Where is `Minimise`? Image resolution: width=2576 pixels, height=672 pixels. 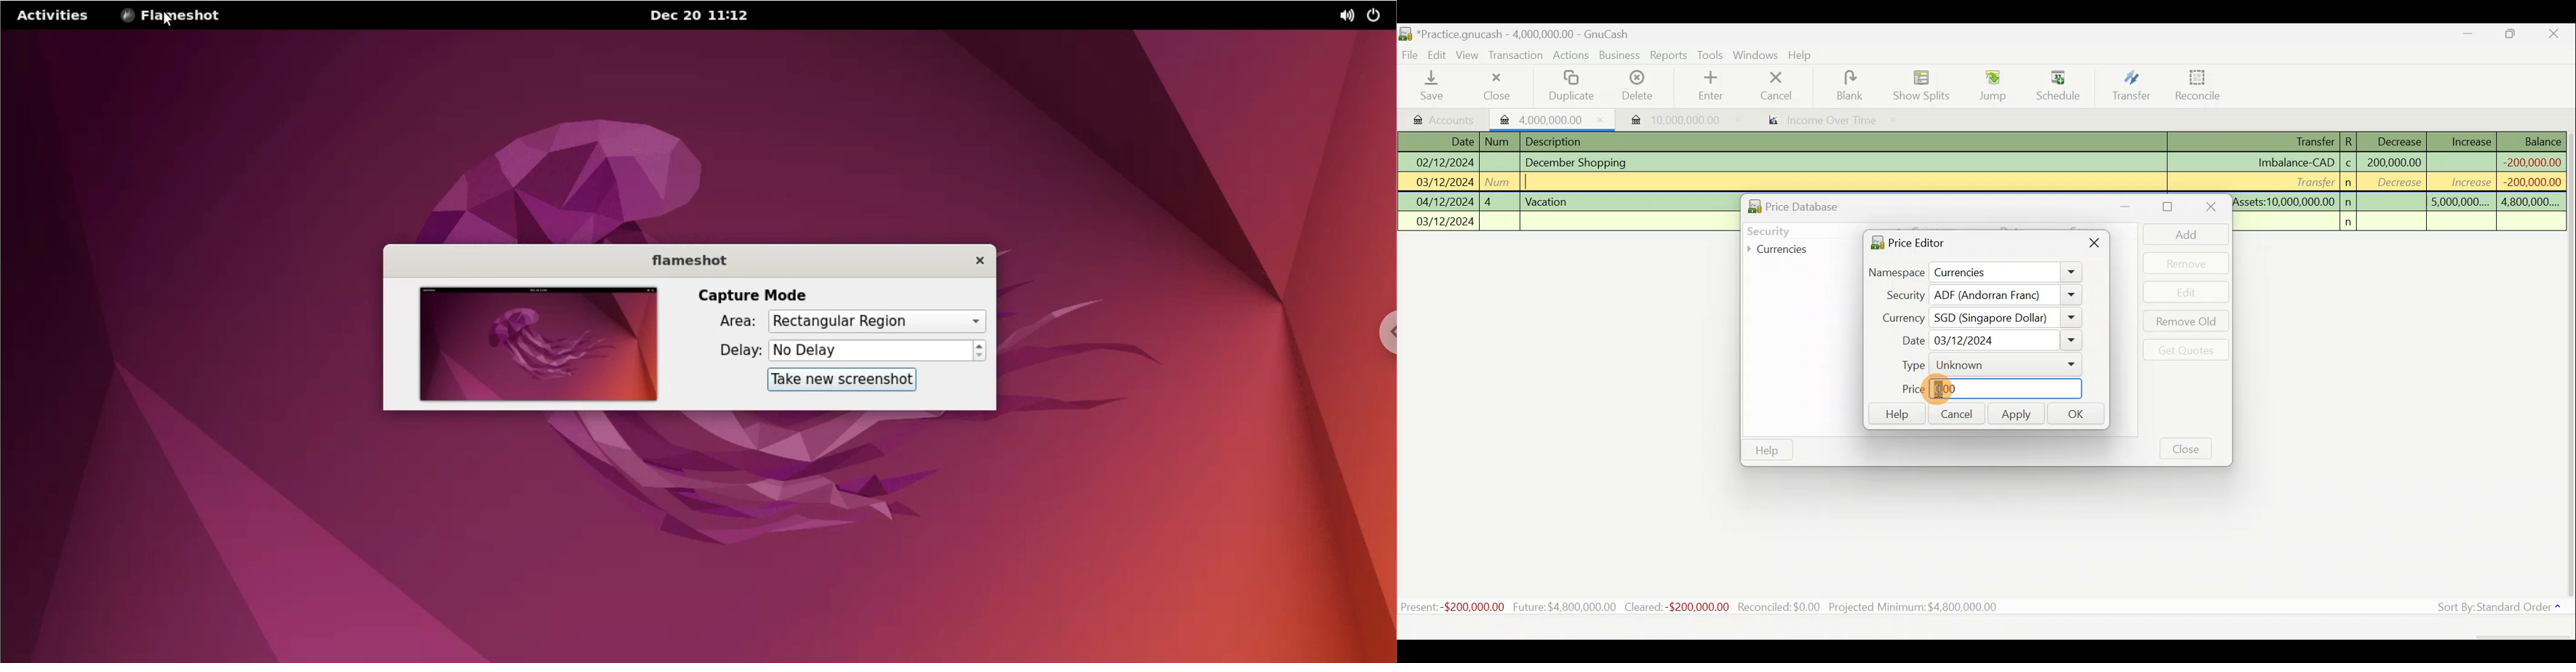 Minimise is located at coordinates (2133, 206).